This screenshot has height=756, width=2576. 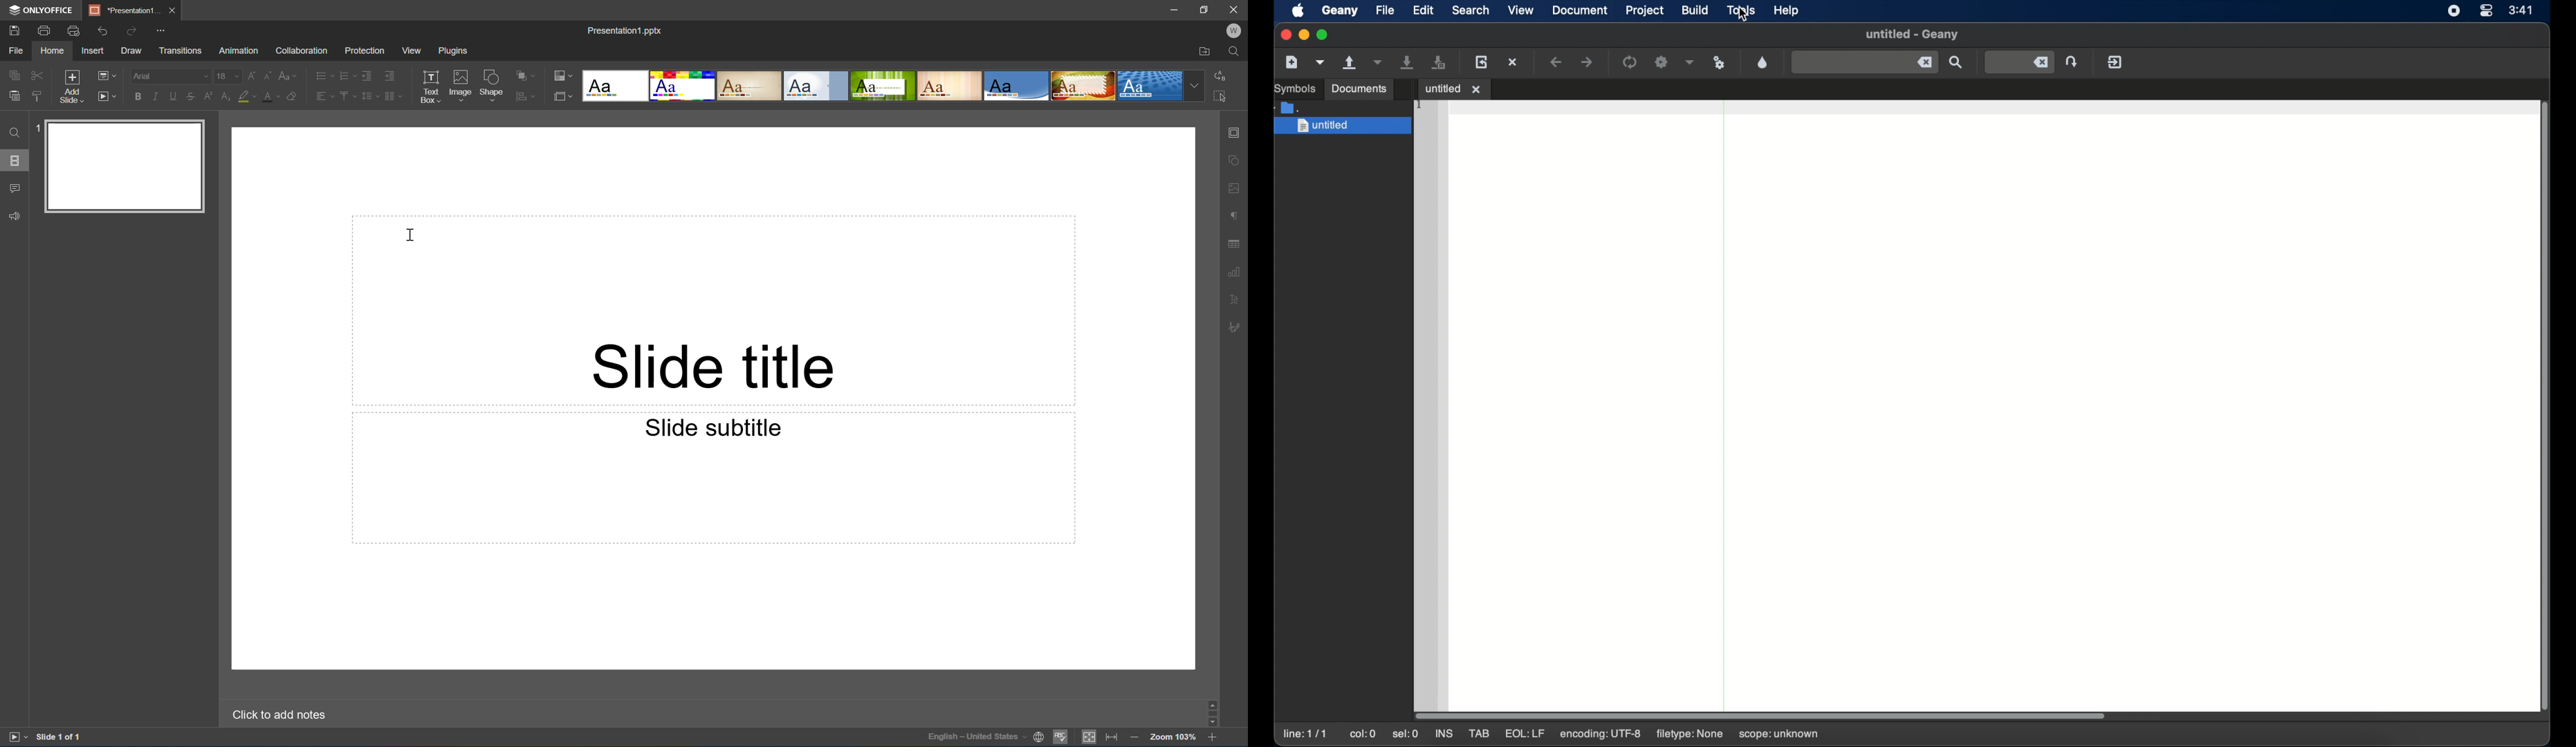 What do you see at coordinates (394, 99) in the screenshot?
I see `Insert columns` at bounding box center [394, 99].